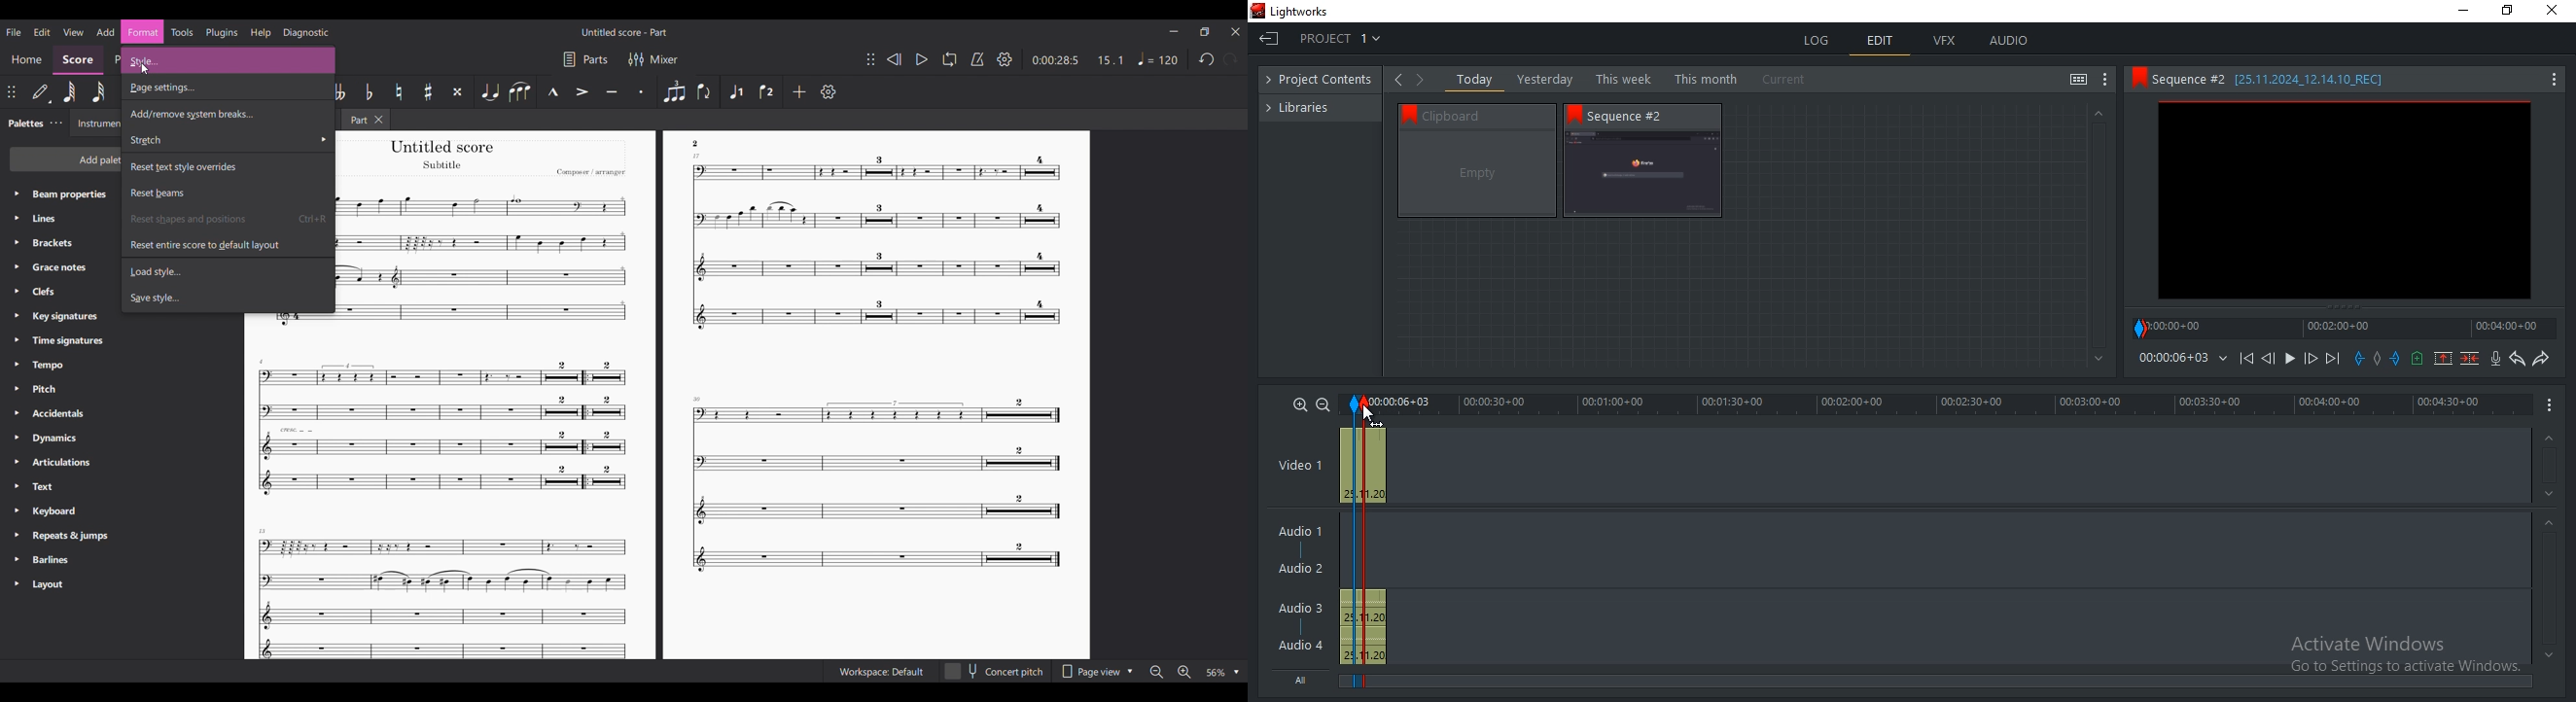  Describe the element at coordinates (552, 91) in the screenshot. I see `Marcato` at that location.